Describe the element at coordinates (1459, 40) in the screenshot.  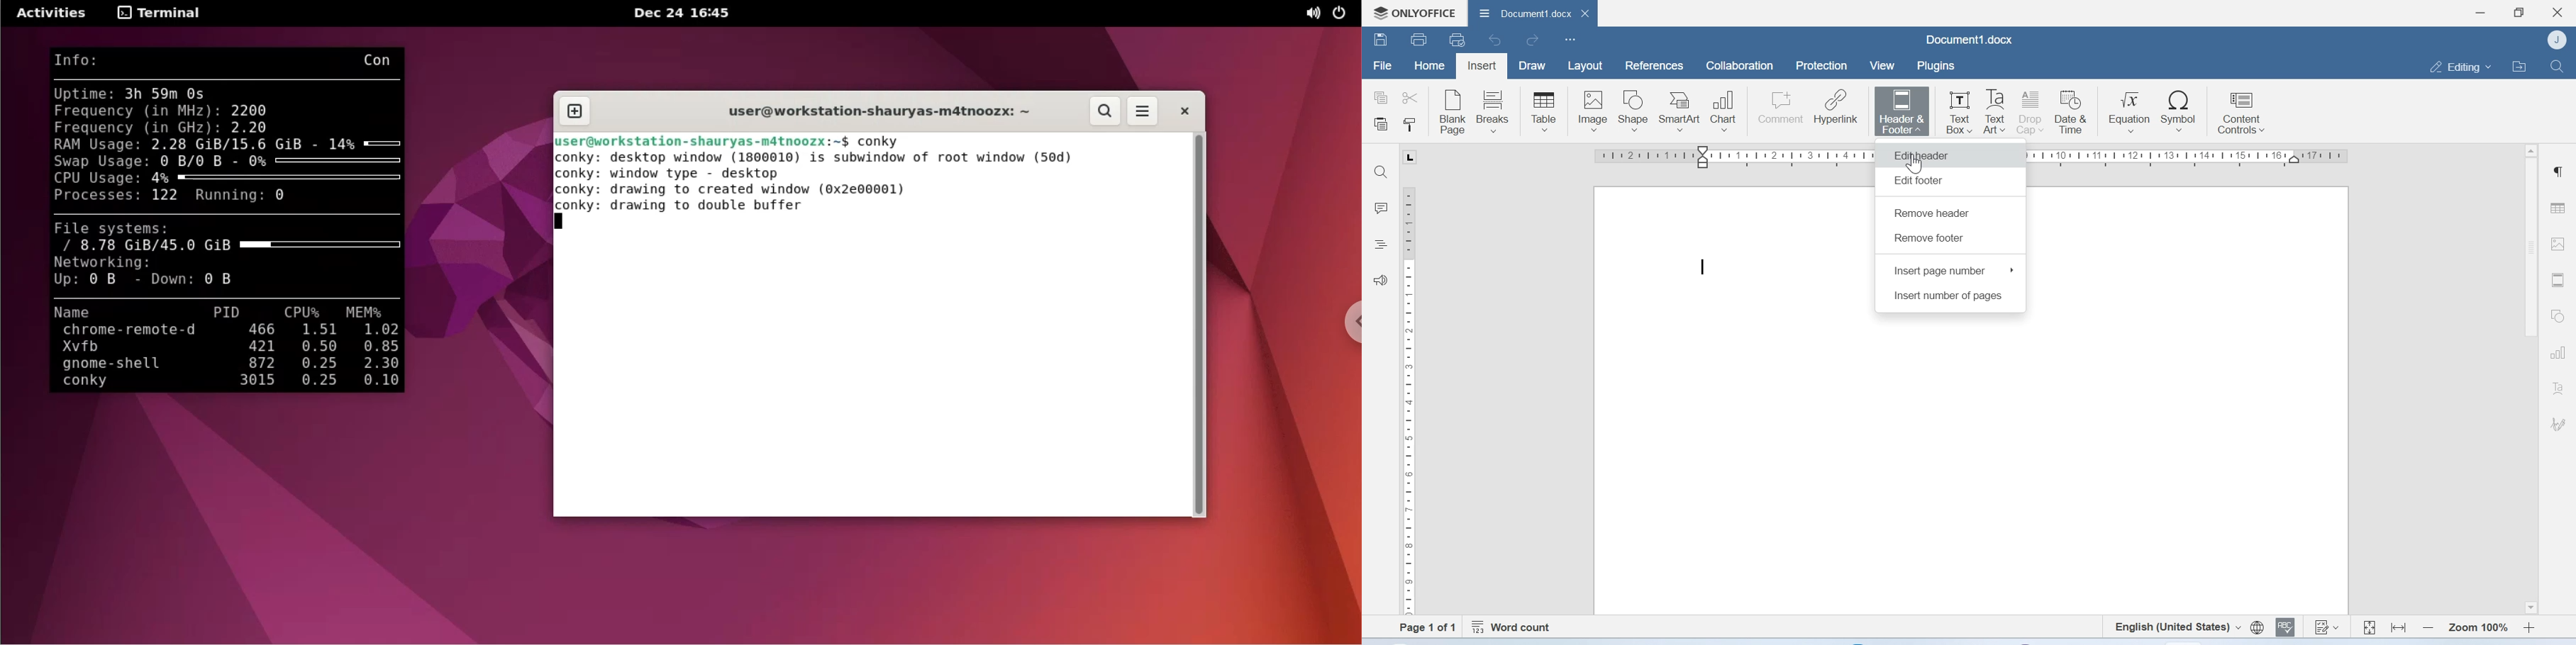
I see `uick print` at that location.